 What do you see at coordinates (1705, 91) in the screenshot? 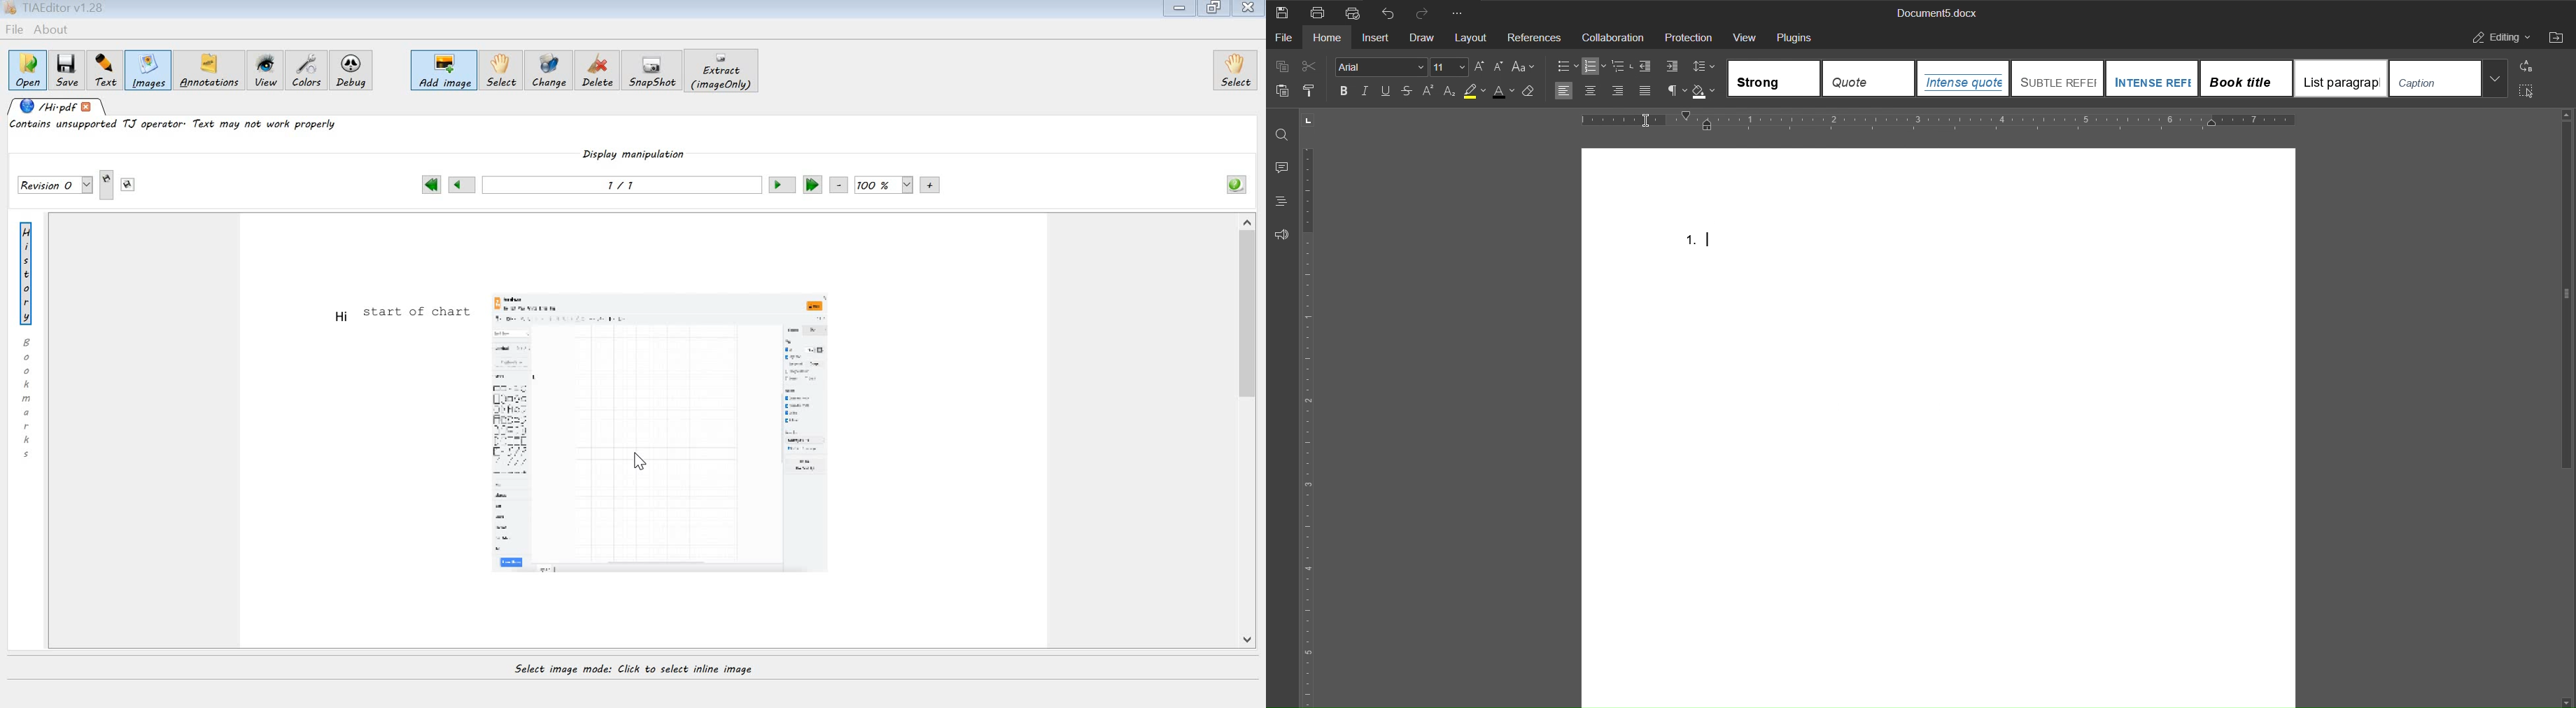
I see `Shadow` at bounding box center [1705, 91].